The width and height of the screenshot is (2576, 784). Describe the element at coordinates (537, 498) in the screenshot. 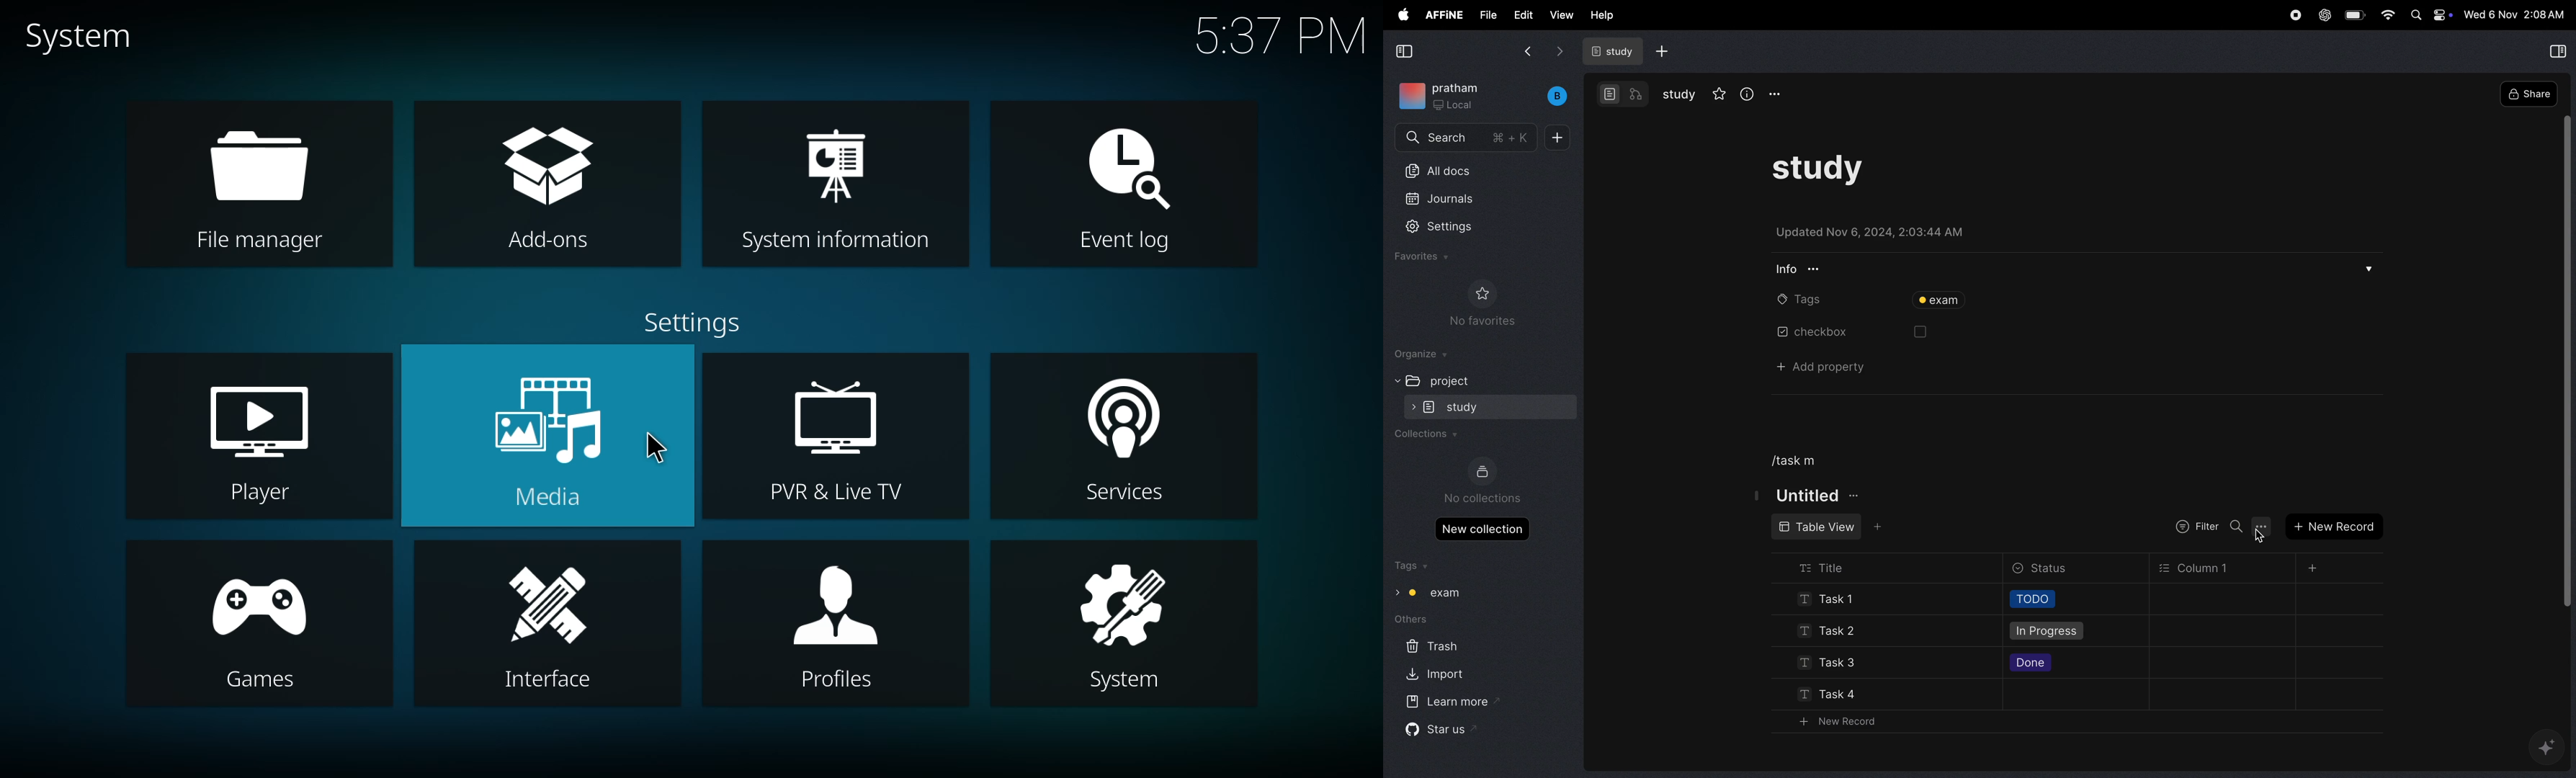

I see `Media` at that location.